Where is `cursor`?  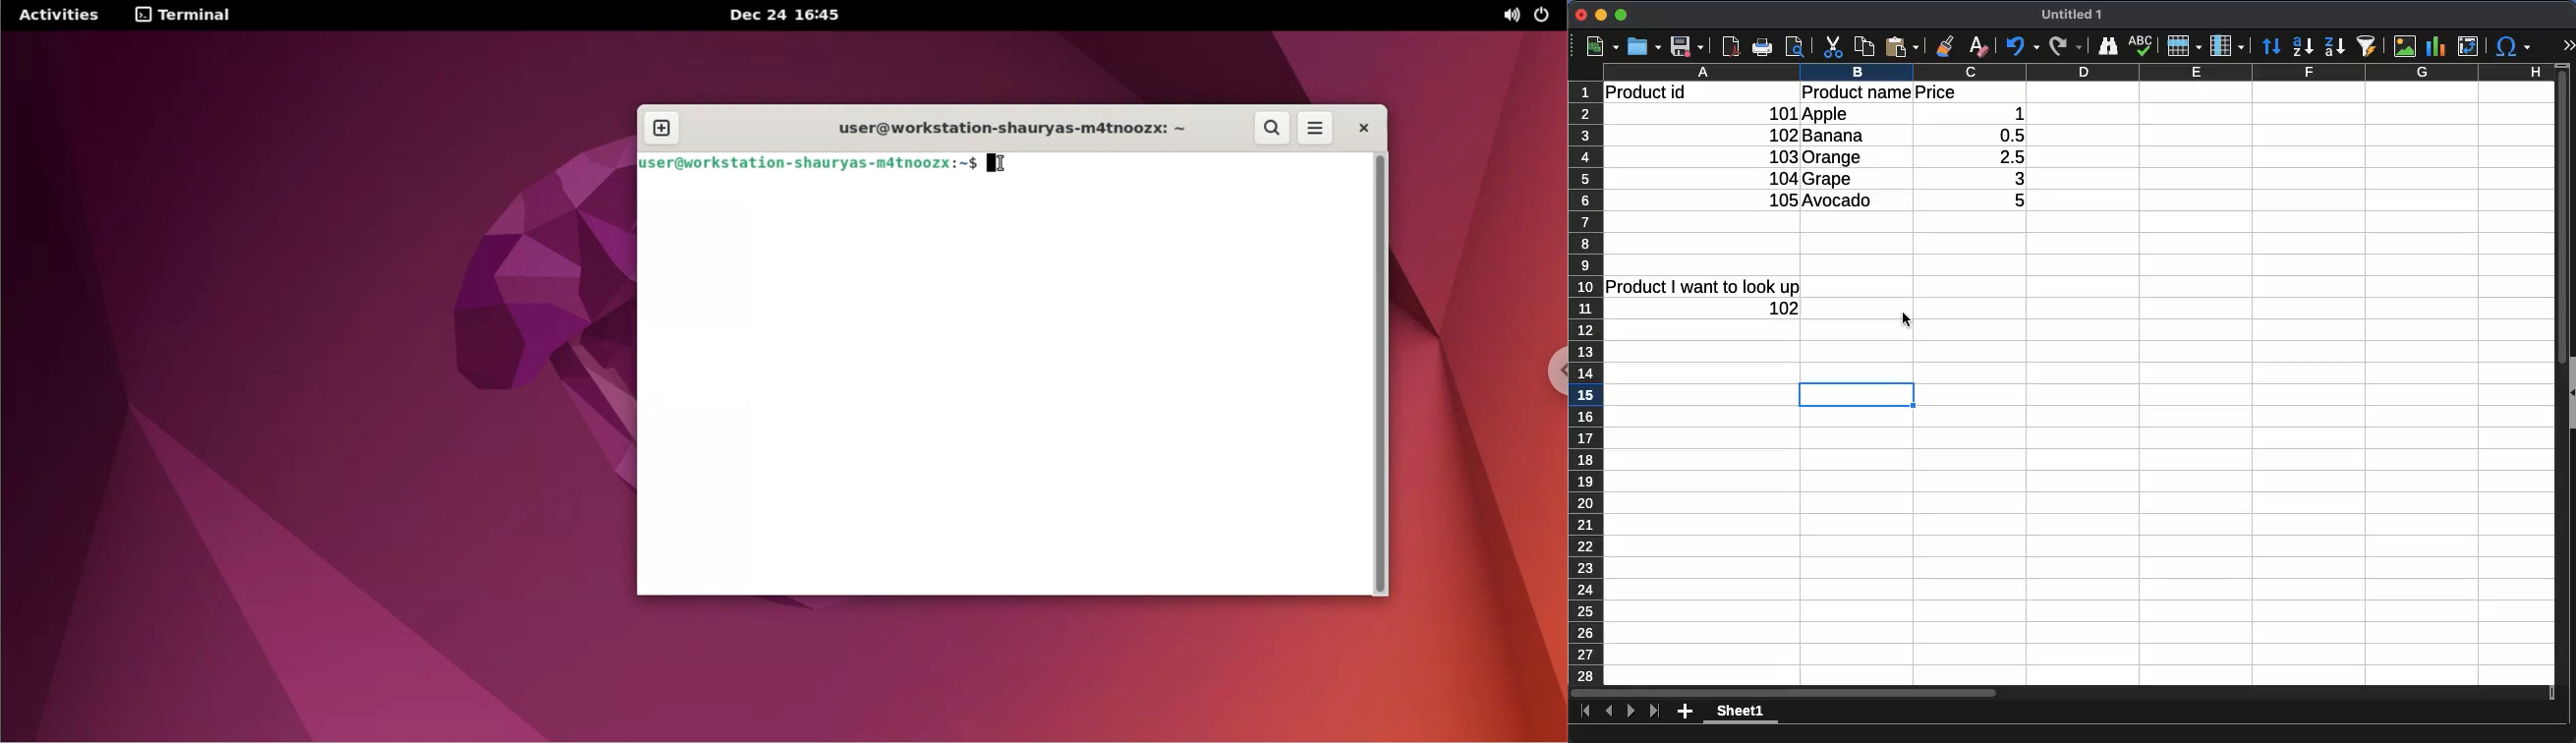 cursor is located at coordinates (1906, 320).